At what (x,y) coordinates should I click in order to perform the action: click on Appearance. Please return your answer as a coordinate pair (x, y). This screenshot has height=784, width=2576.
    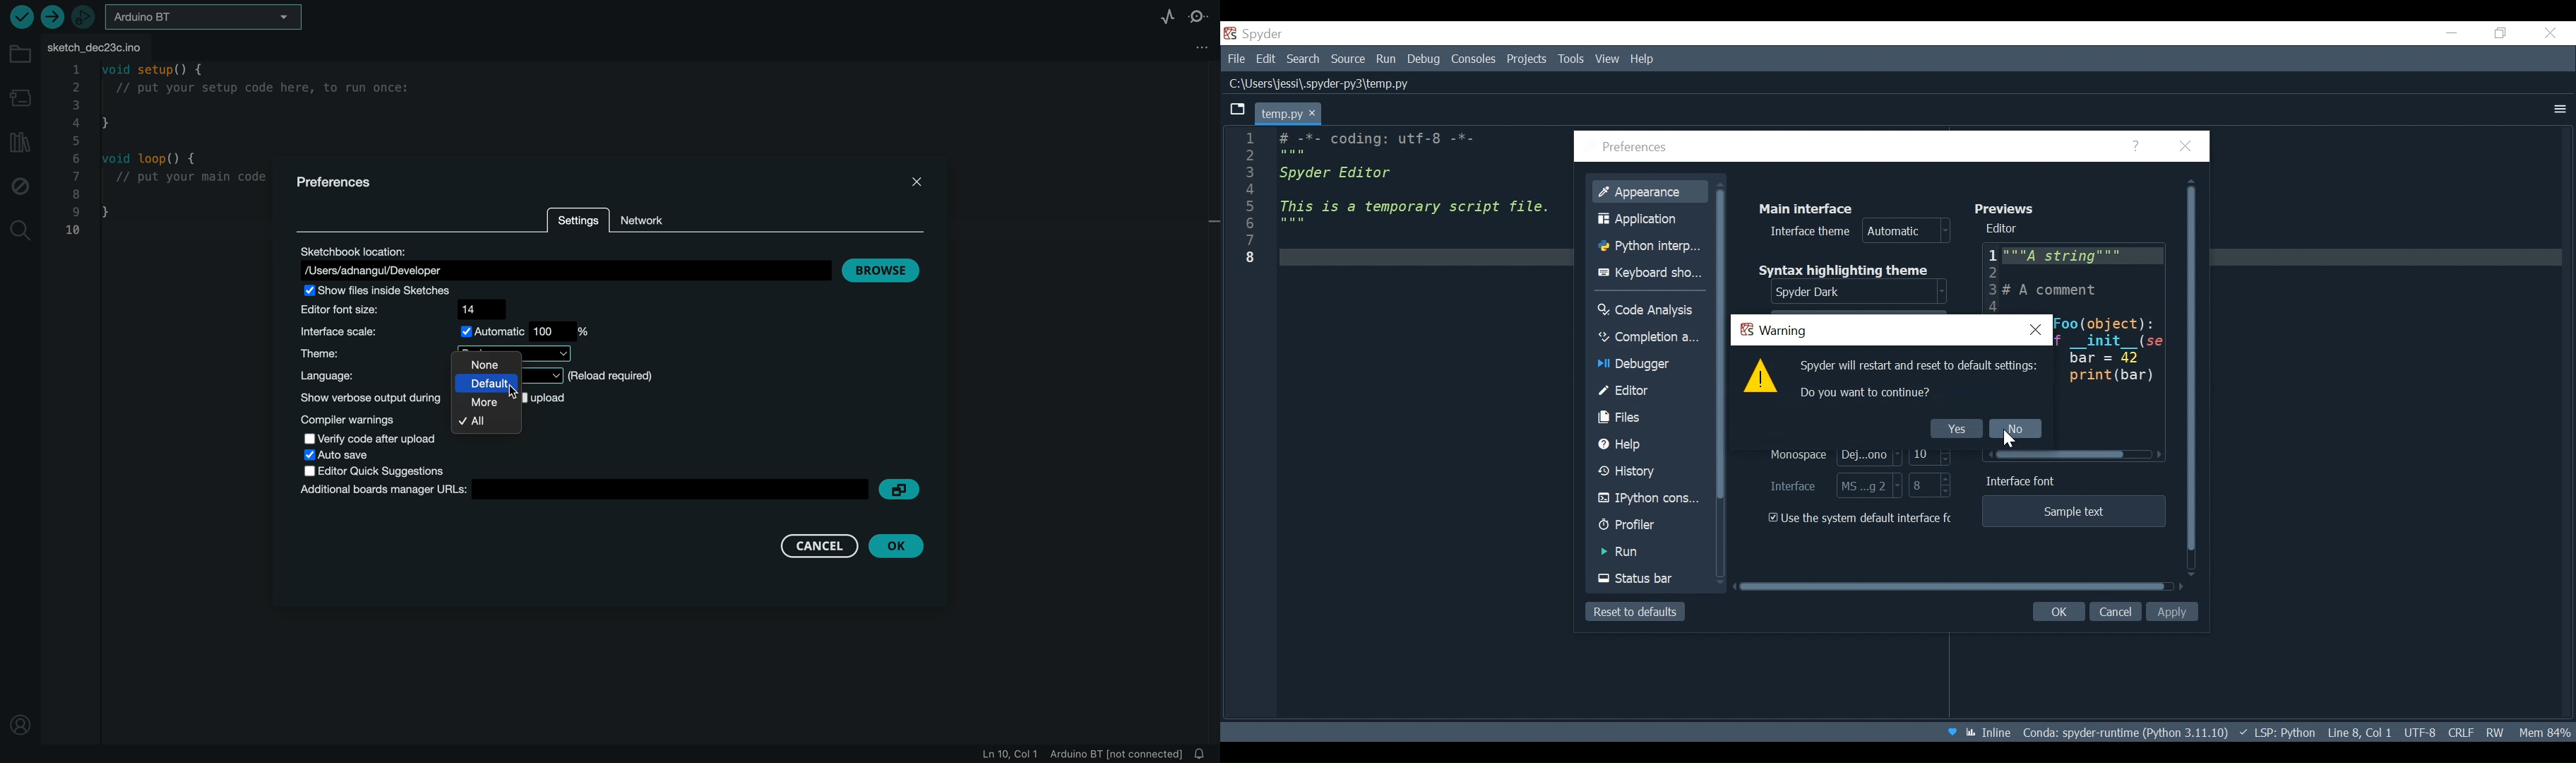
    Looking at the image, I should click on (1651, 190).